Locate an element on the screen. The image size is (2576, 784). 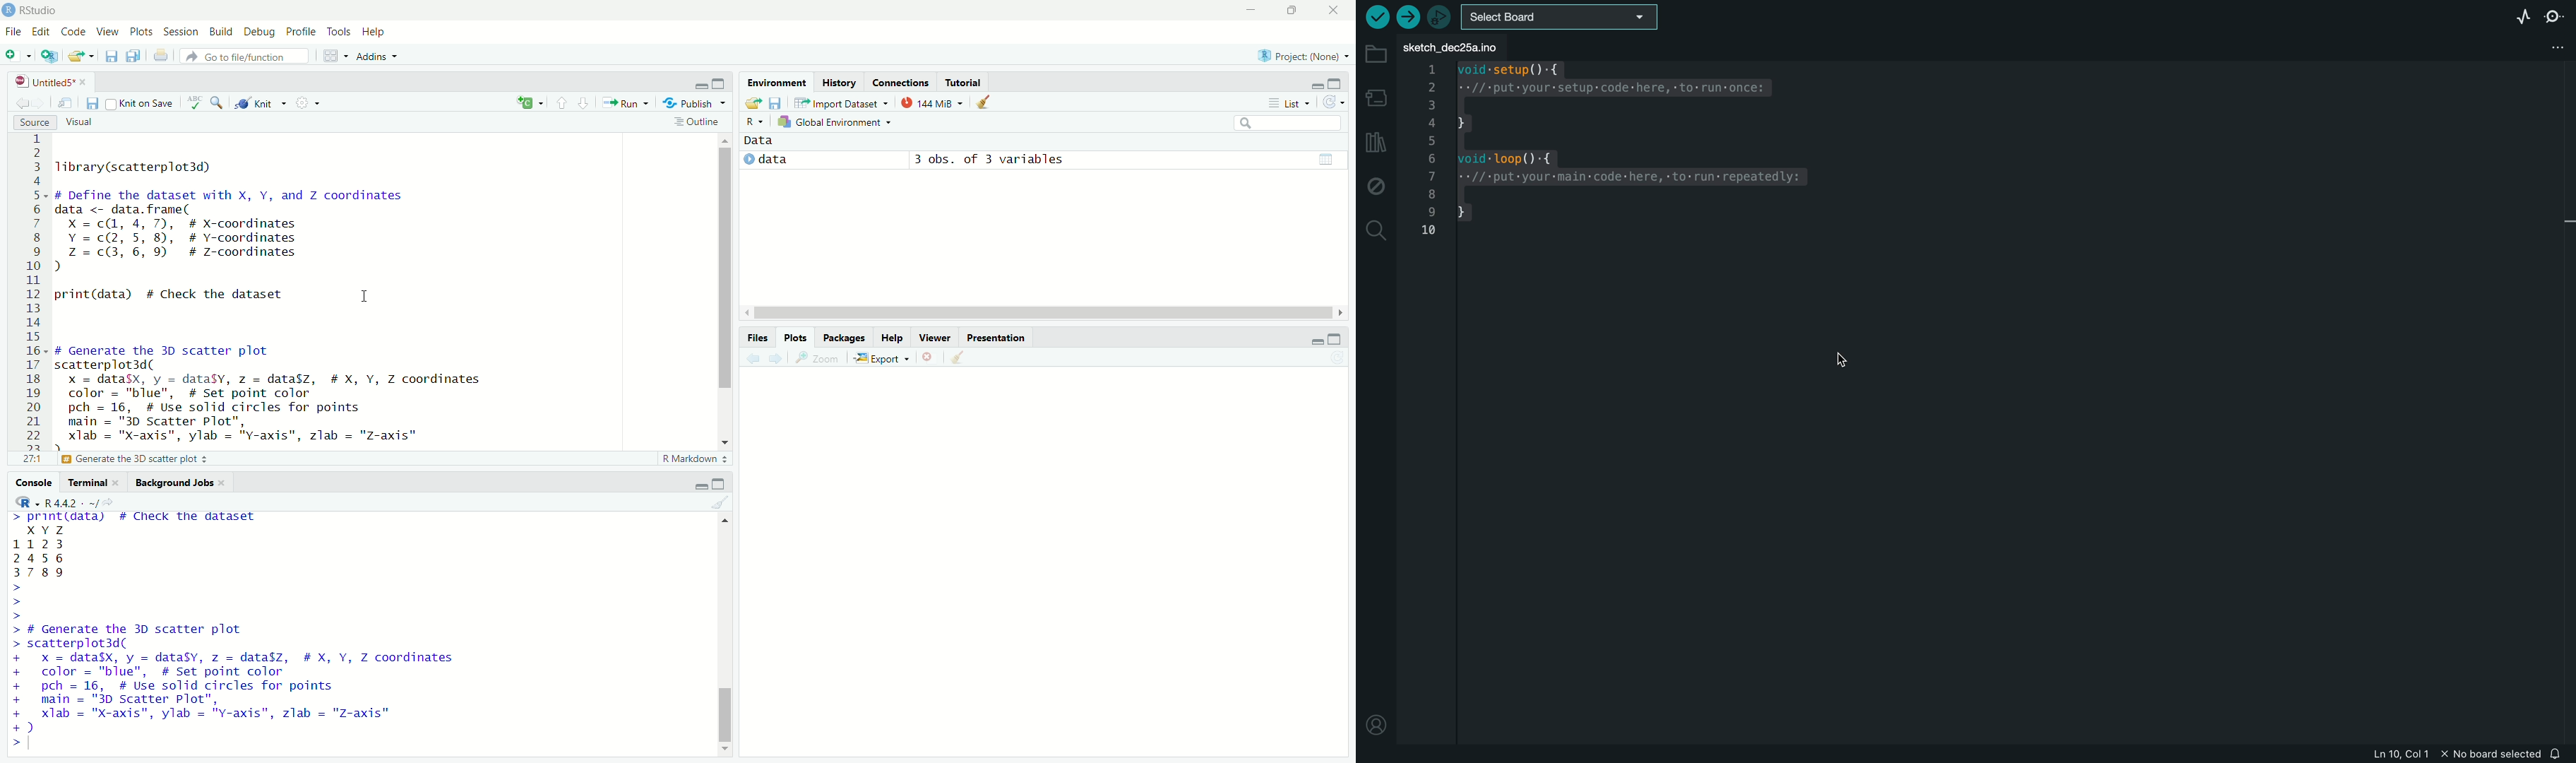
Session is located at coordinates (181, 32).